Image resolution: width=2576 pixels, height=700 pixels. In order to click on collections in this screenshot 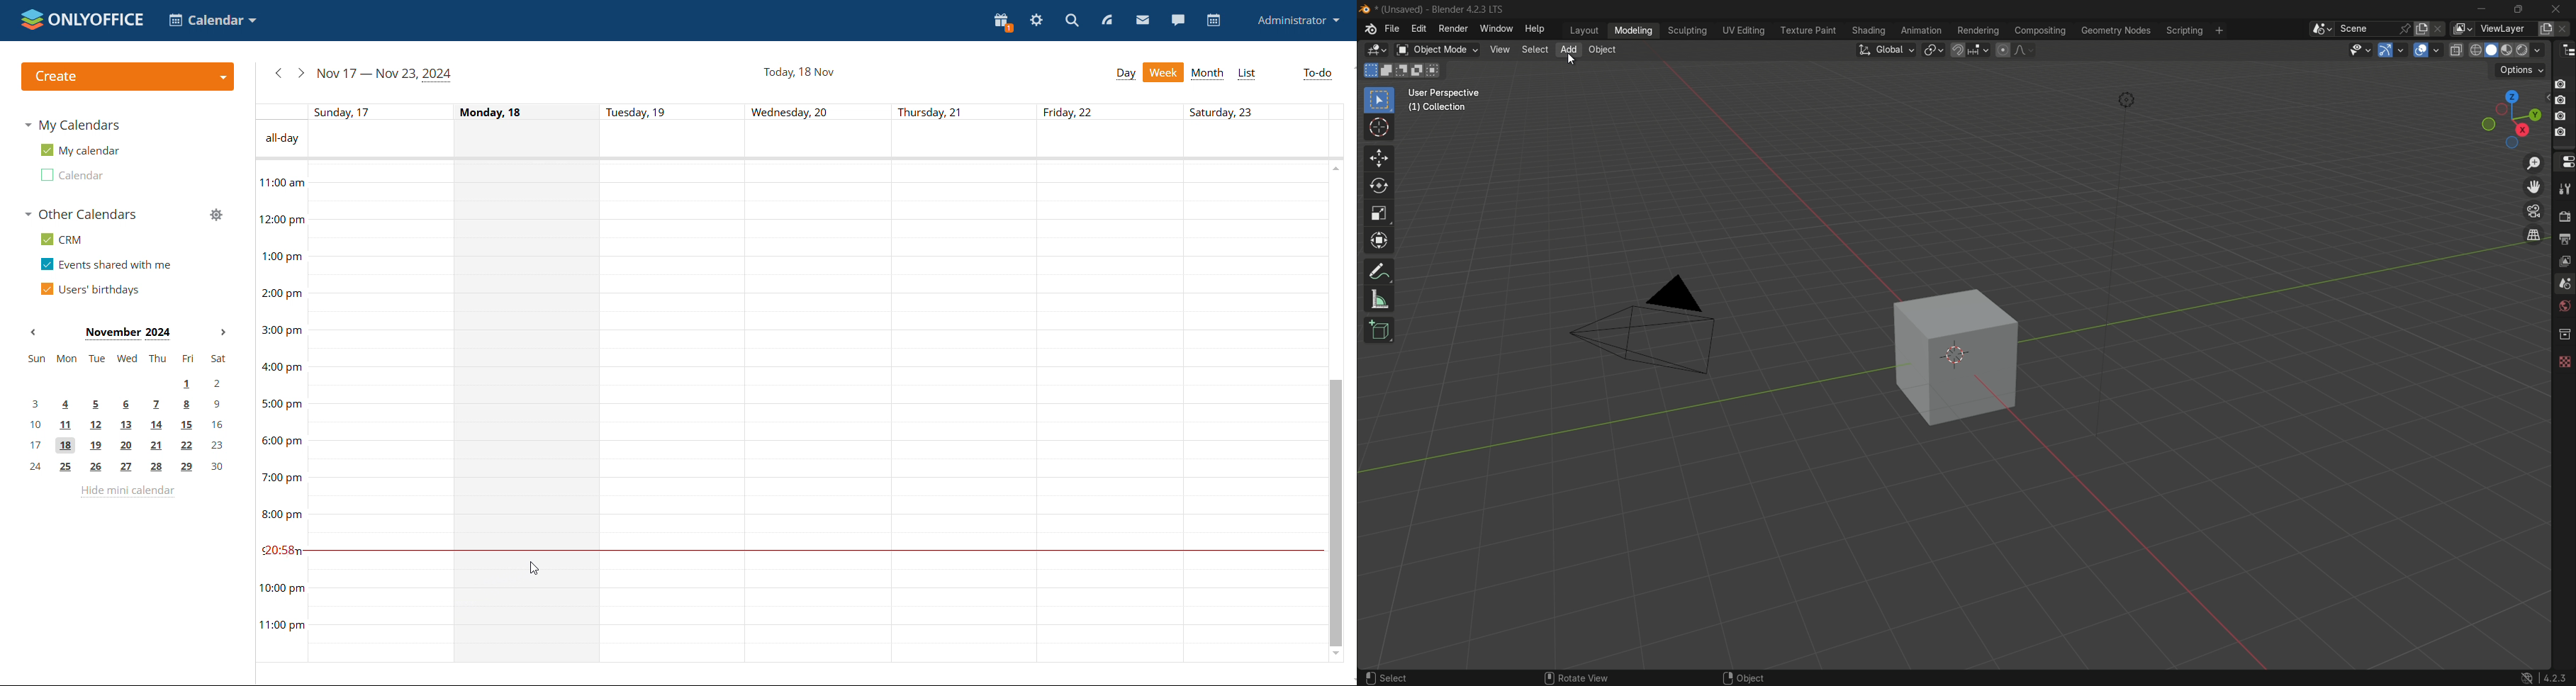, I will do `click(2564, 334)`.